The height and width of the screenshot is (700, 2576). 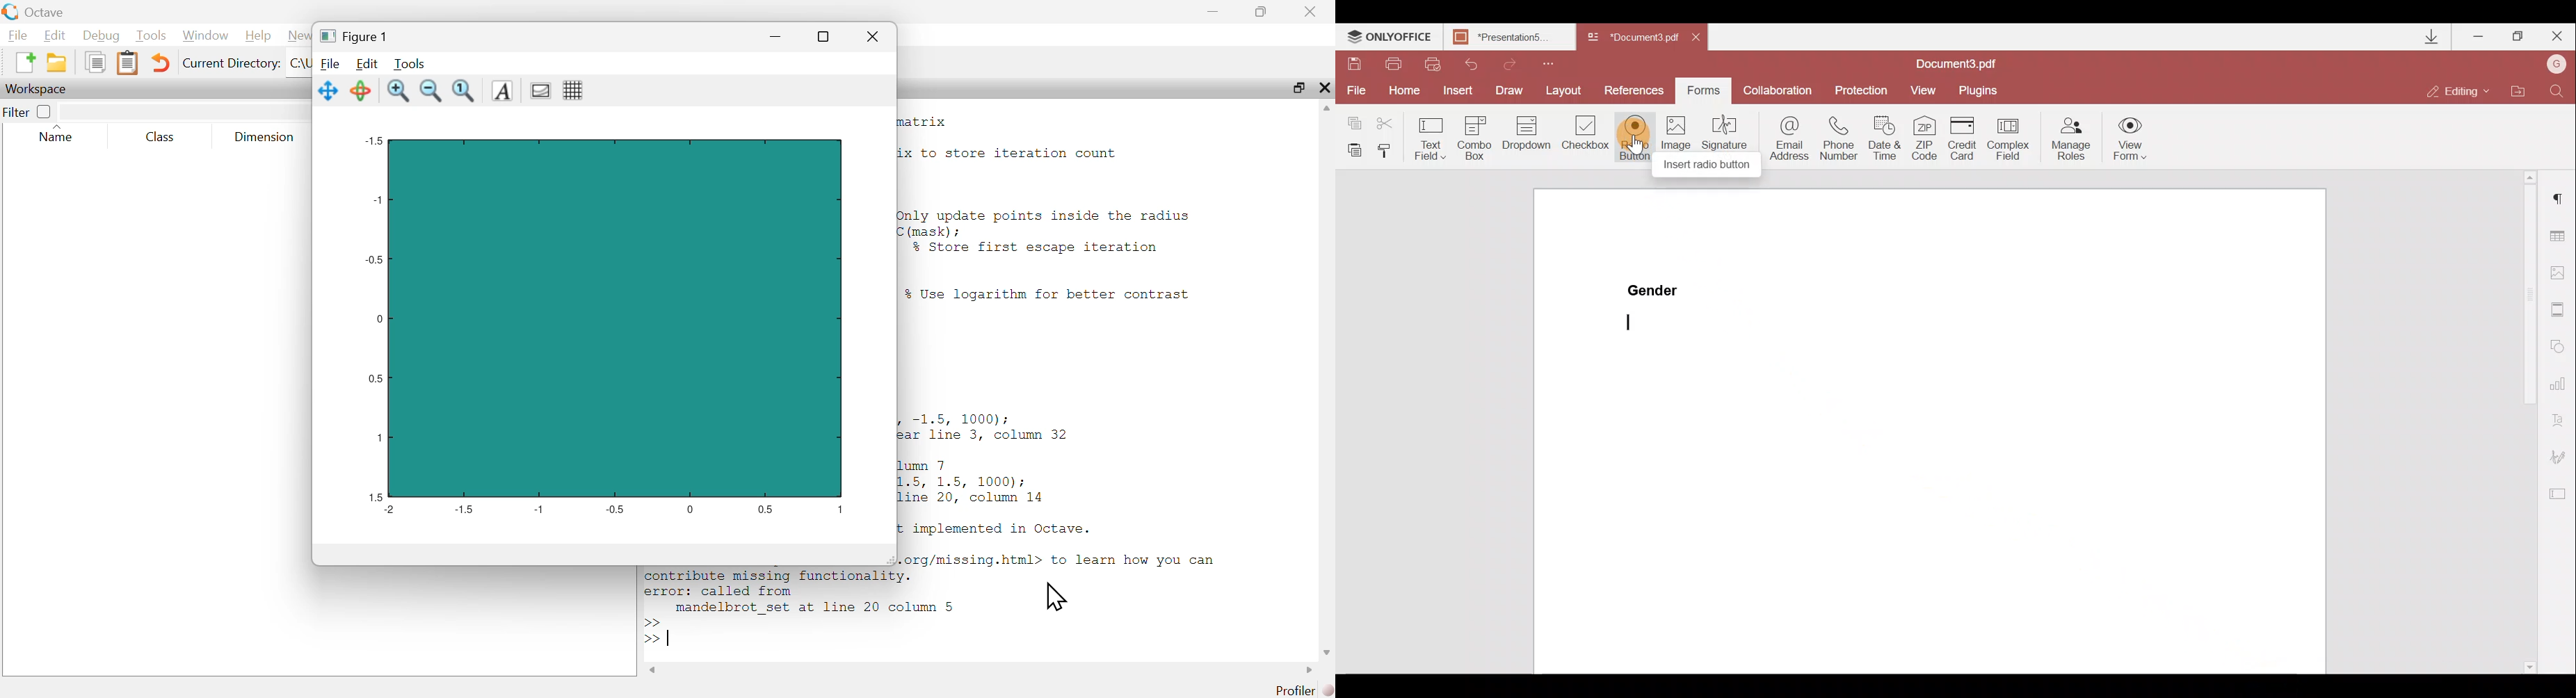 What do you see at coordinates (2557, 64) in the screenshot?
I see `Account name` at bounding box center [2557, 64].